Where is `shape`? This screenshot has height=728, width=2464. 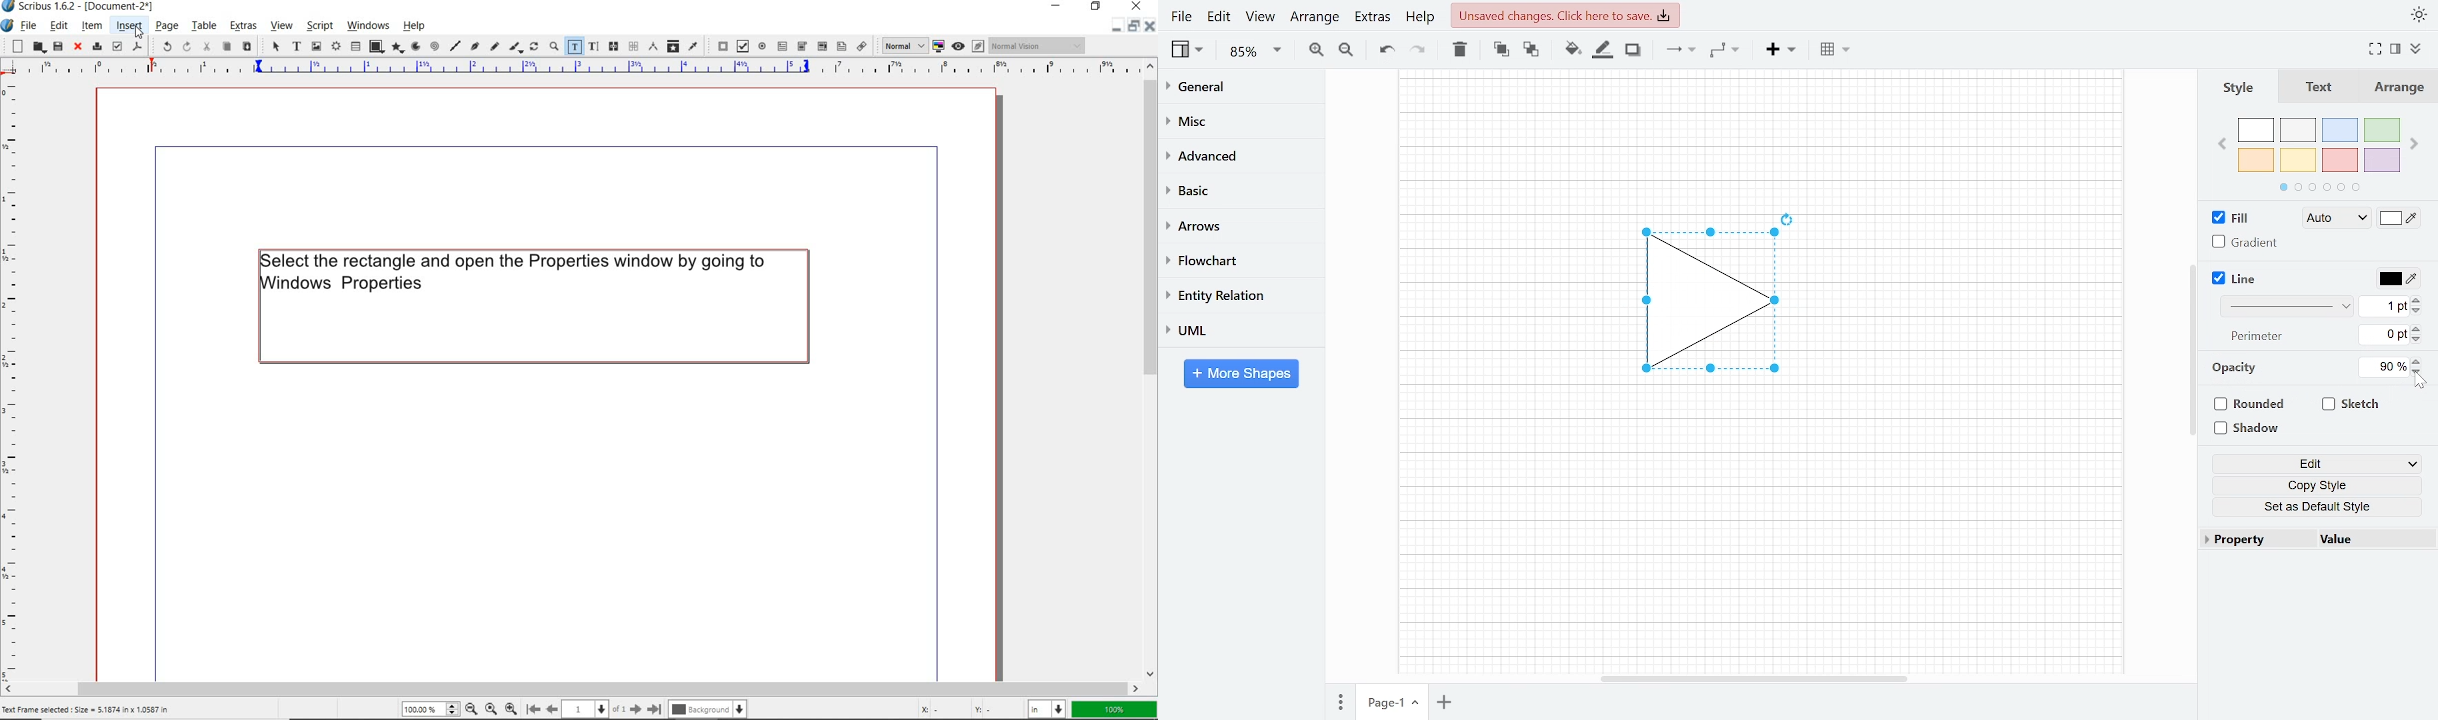
shape is located at coordinates (377, 46).